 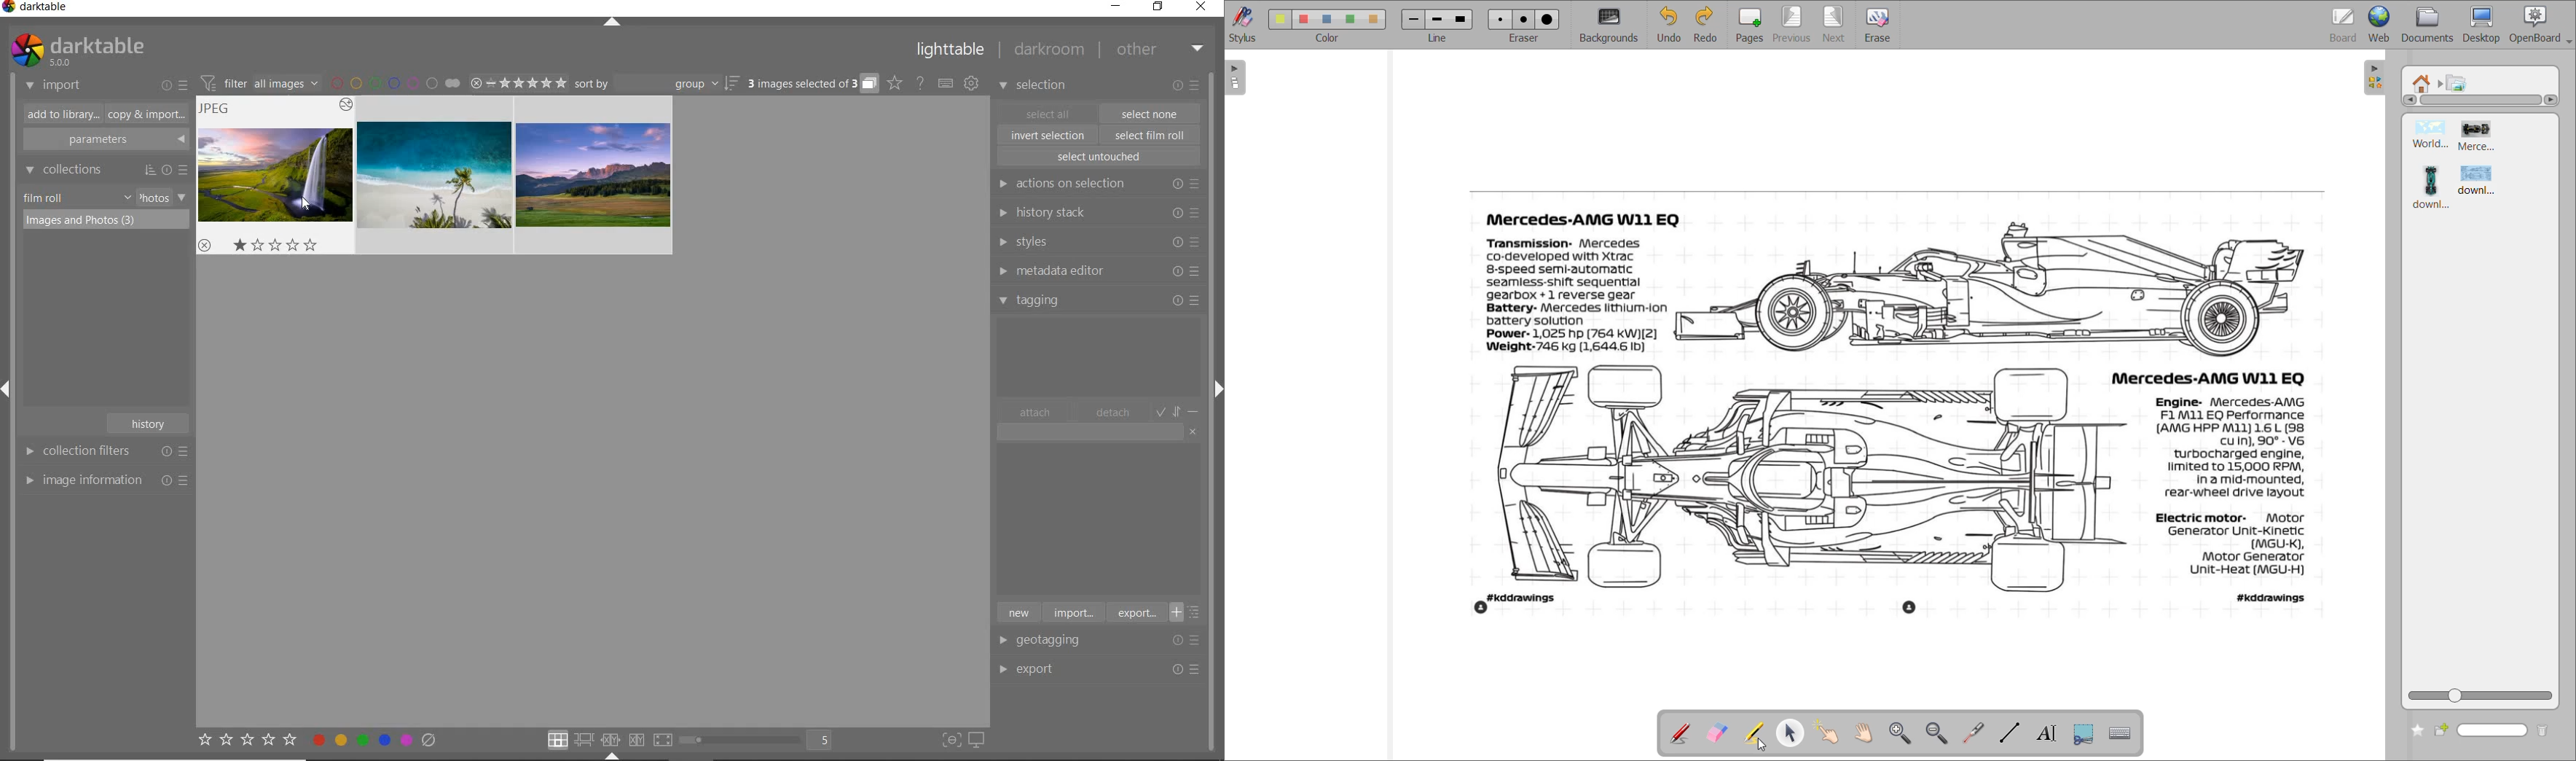 What do you see at coordinates (104, 140) in the screenshot?
I see `parameters` at bounding box center [104, 140].